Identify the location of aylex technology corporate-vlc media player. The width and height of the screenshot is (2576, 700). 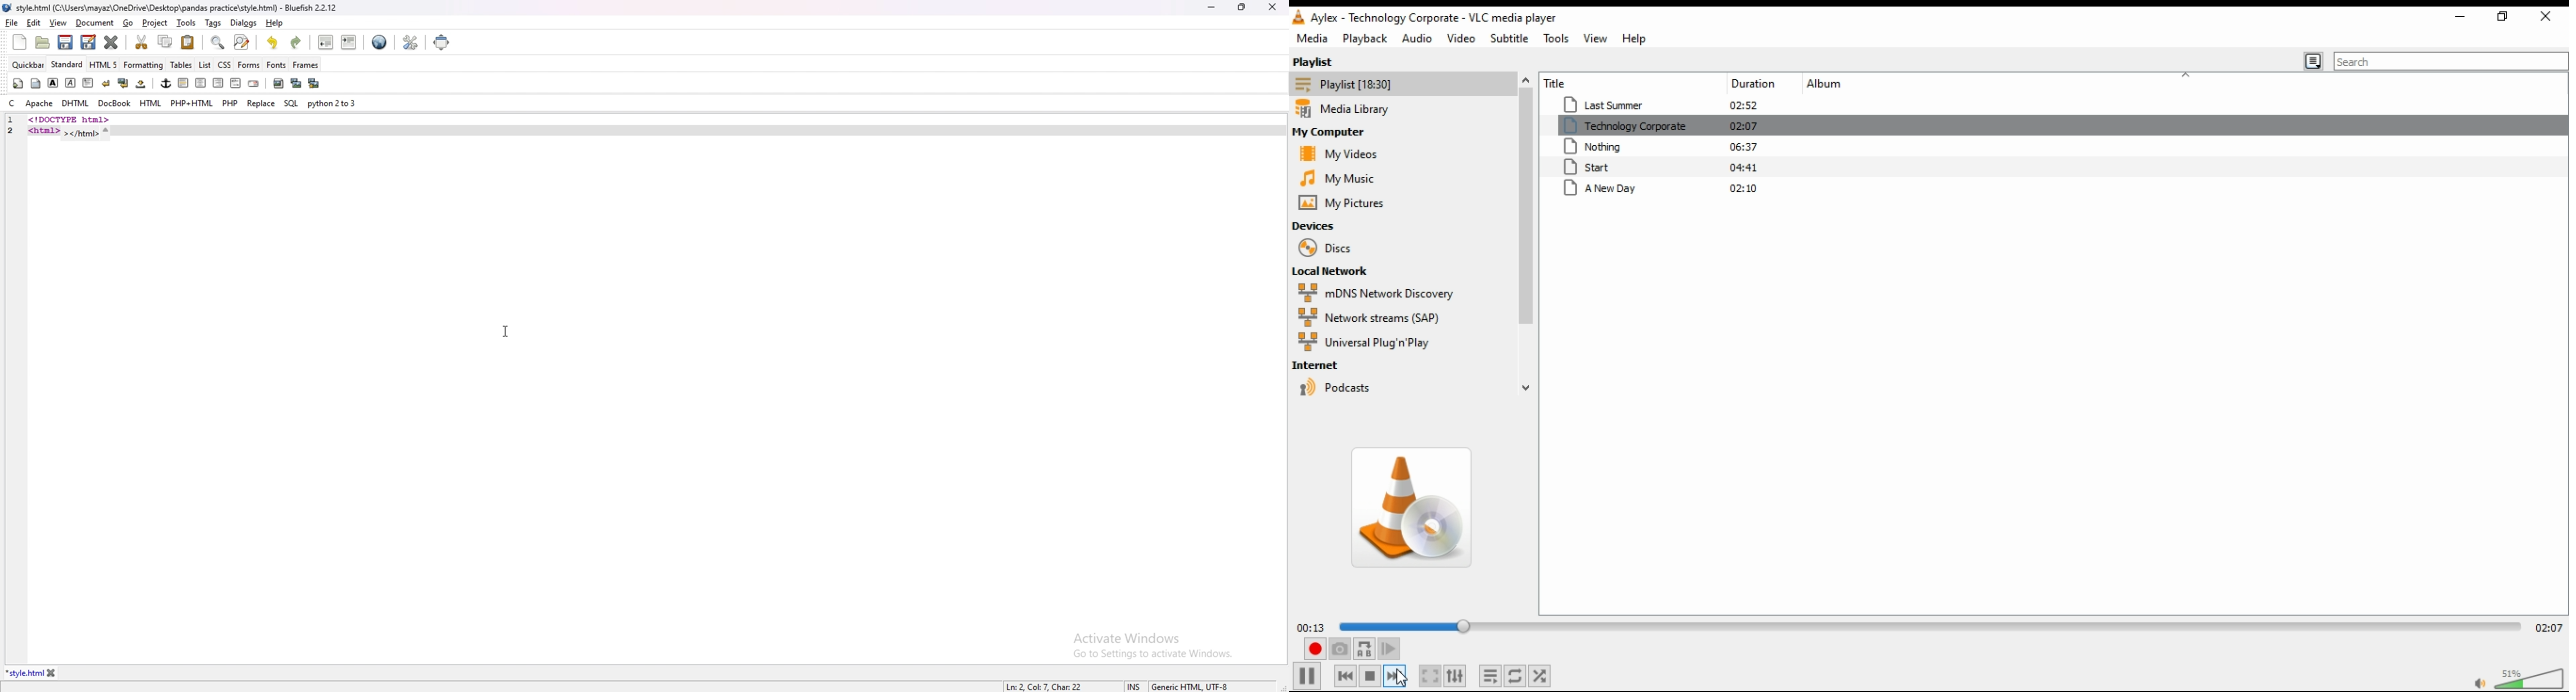
(1447, 20).